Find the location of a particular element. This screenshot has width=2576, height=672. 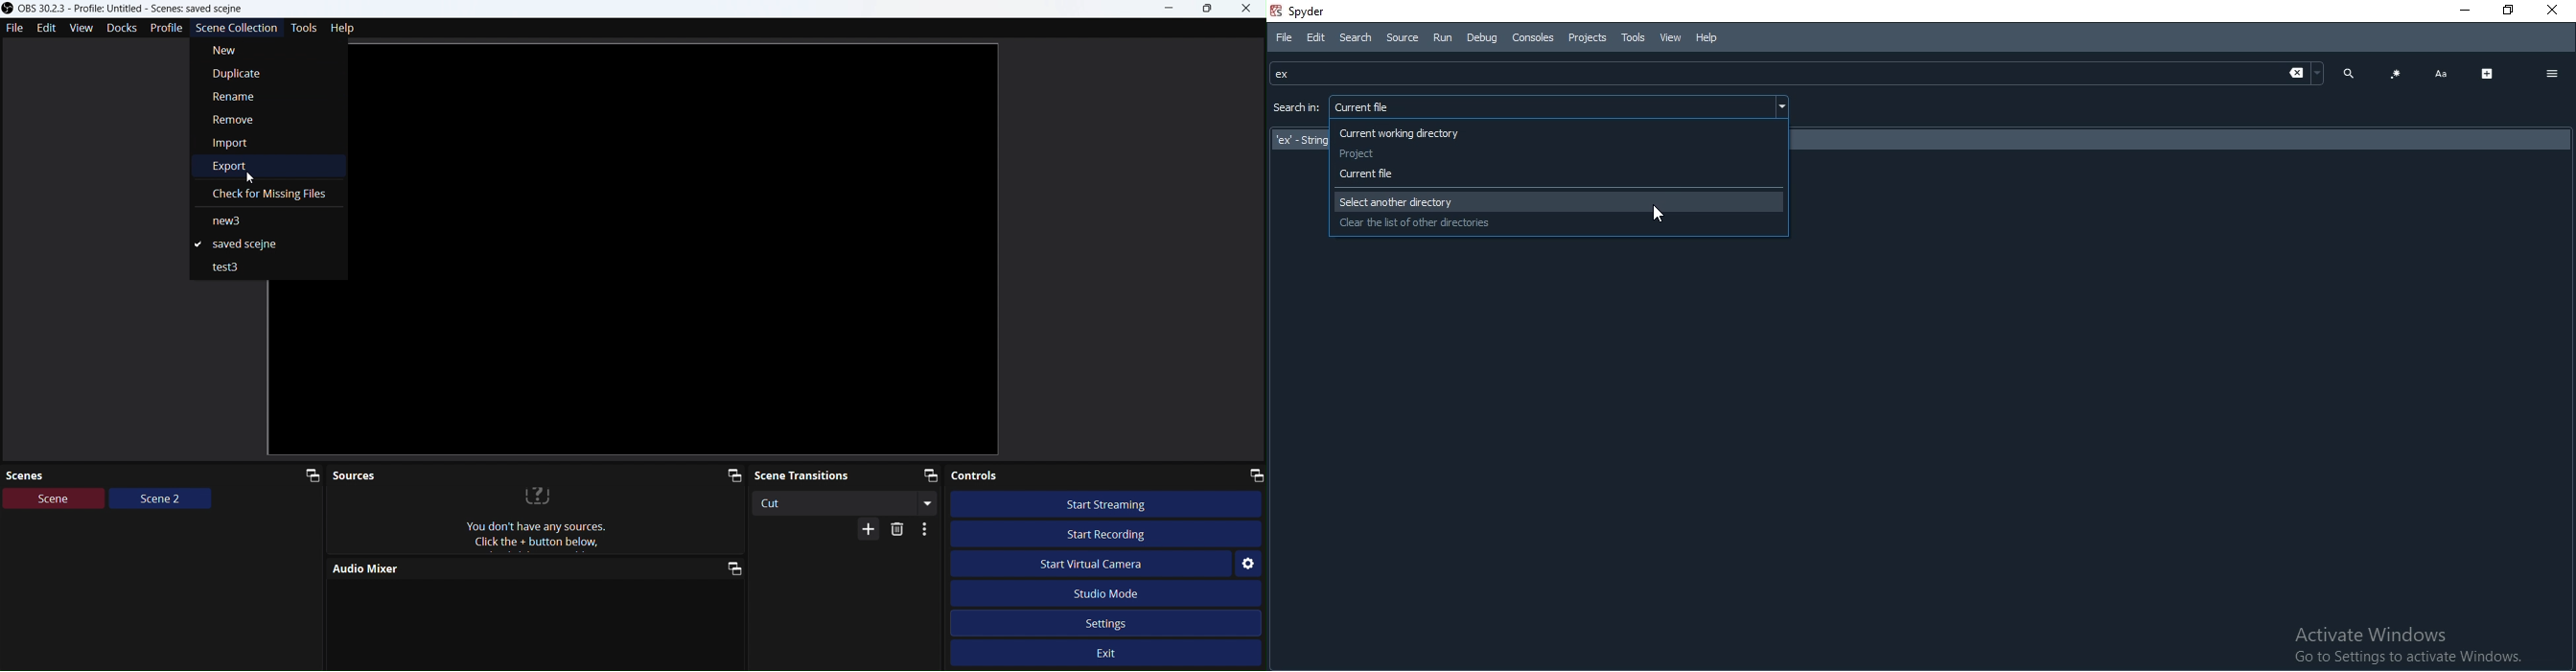

Exit is located at coordinates (1110, 655).